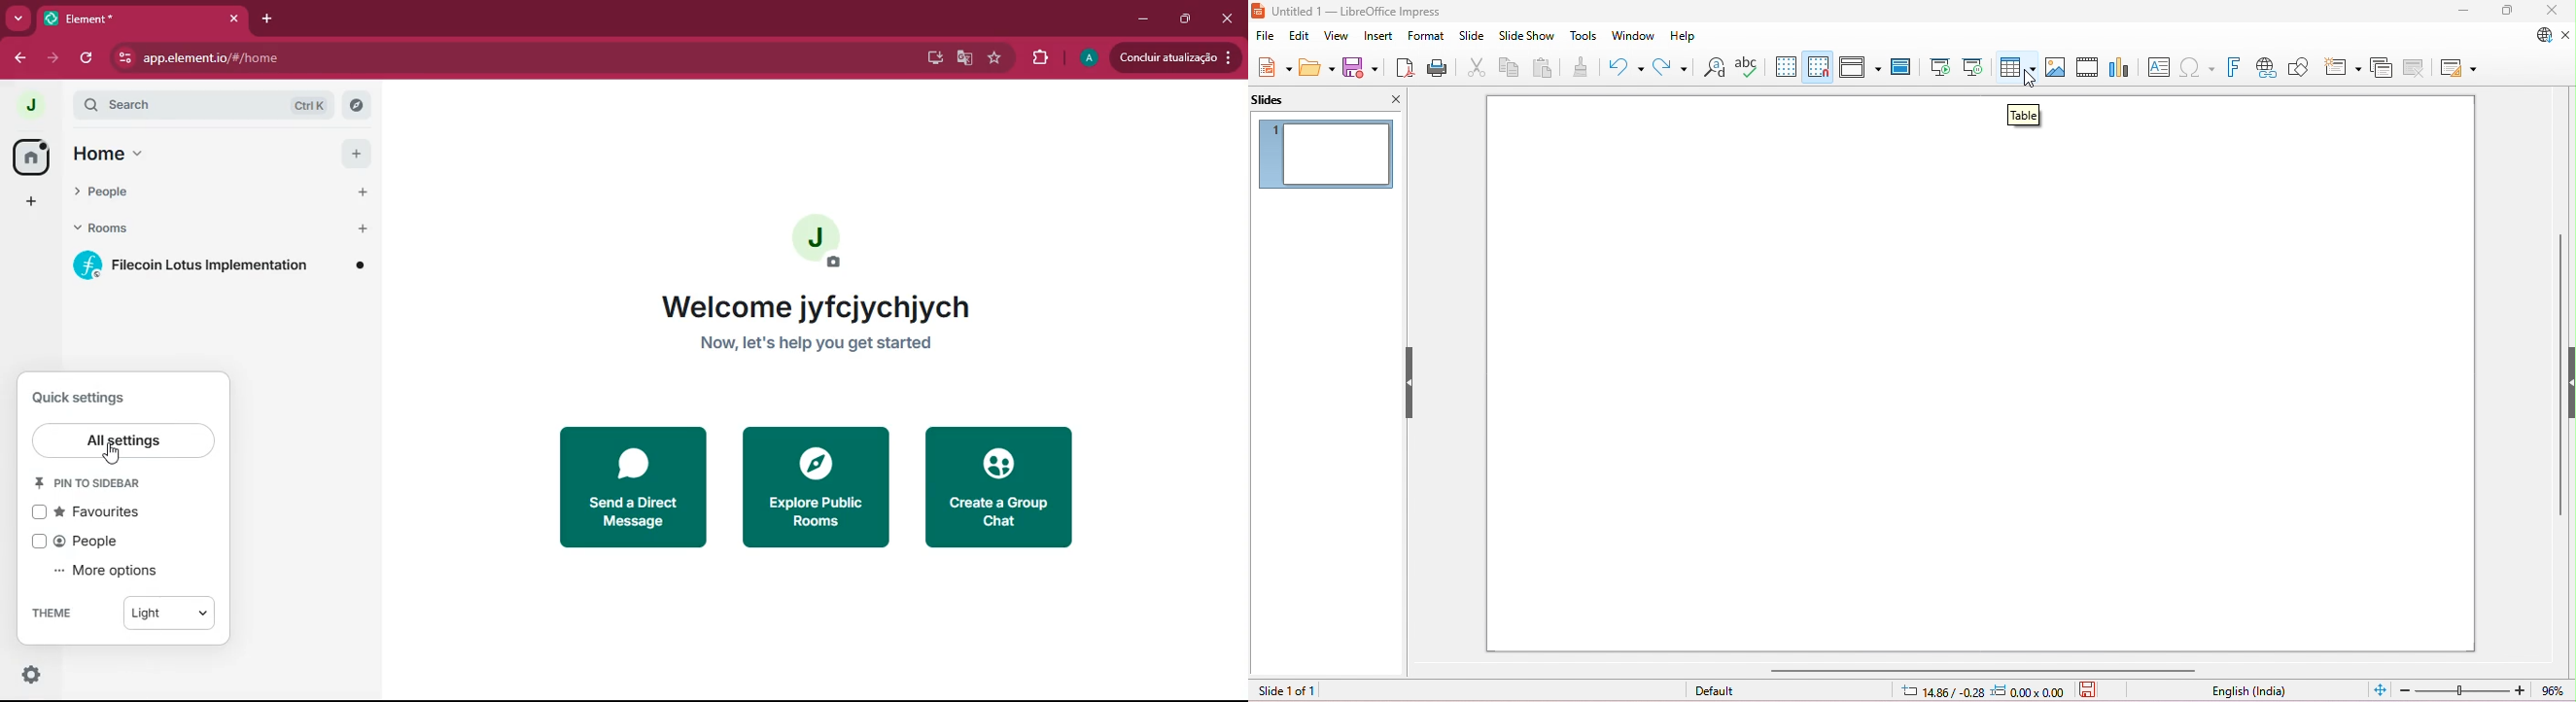 The width and height of the screenshot is (2576, 728). Describe the element at coordinates (114, 572) in the screenshot. I see `more options` at that location.